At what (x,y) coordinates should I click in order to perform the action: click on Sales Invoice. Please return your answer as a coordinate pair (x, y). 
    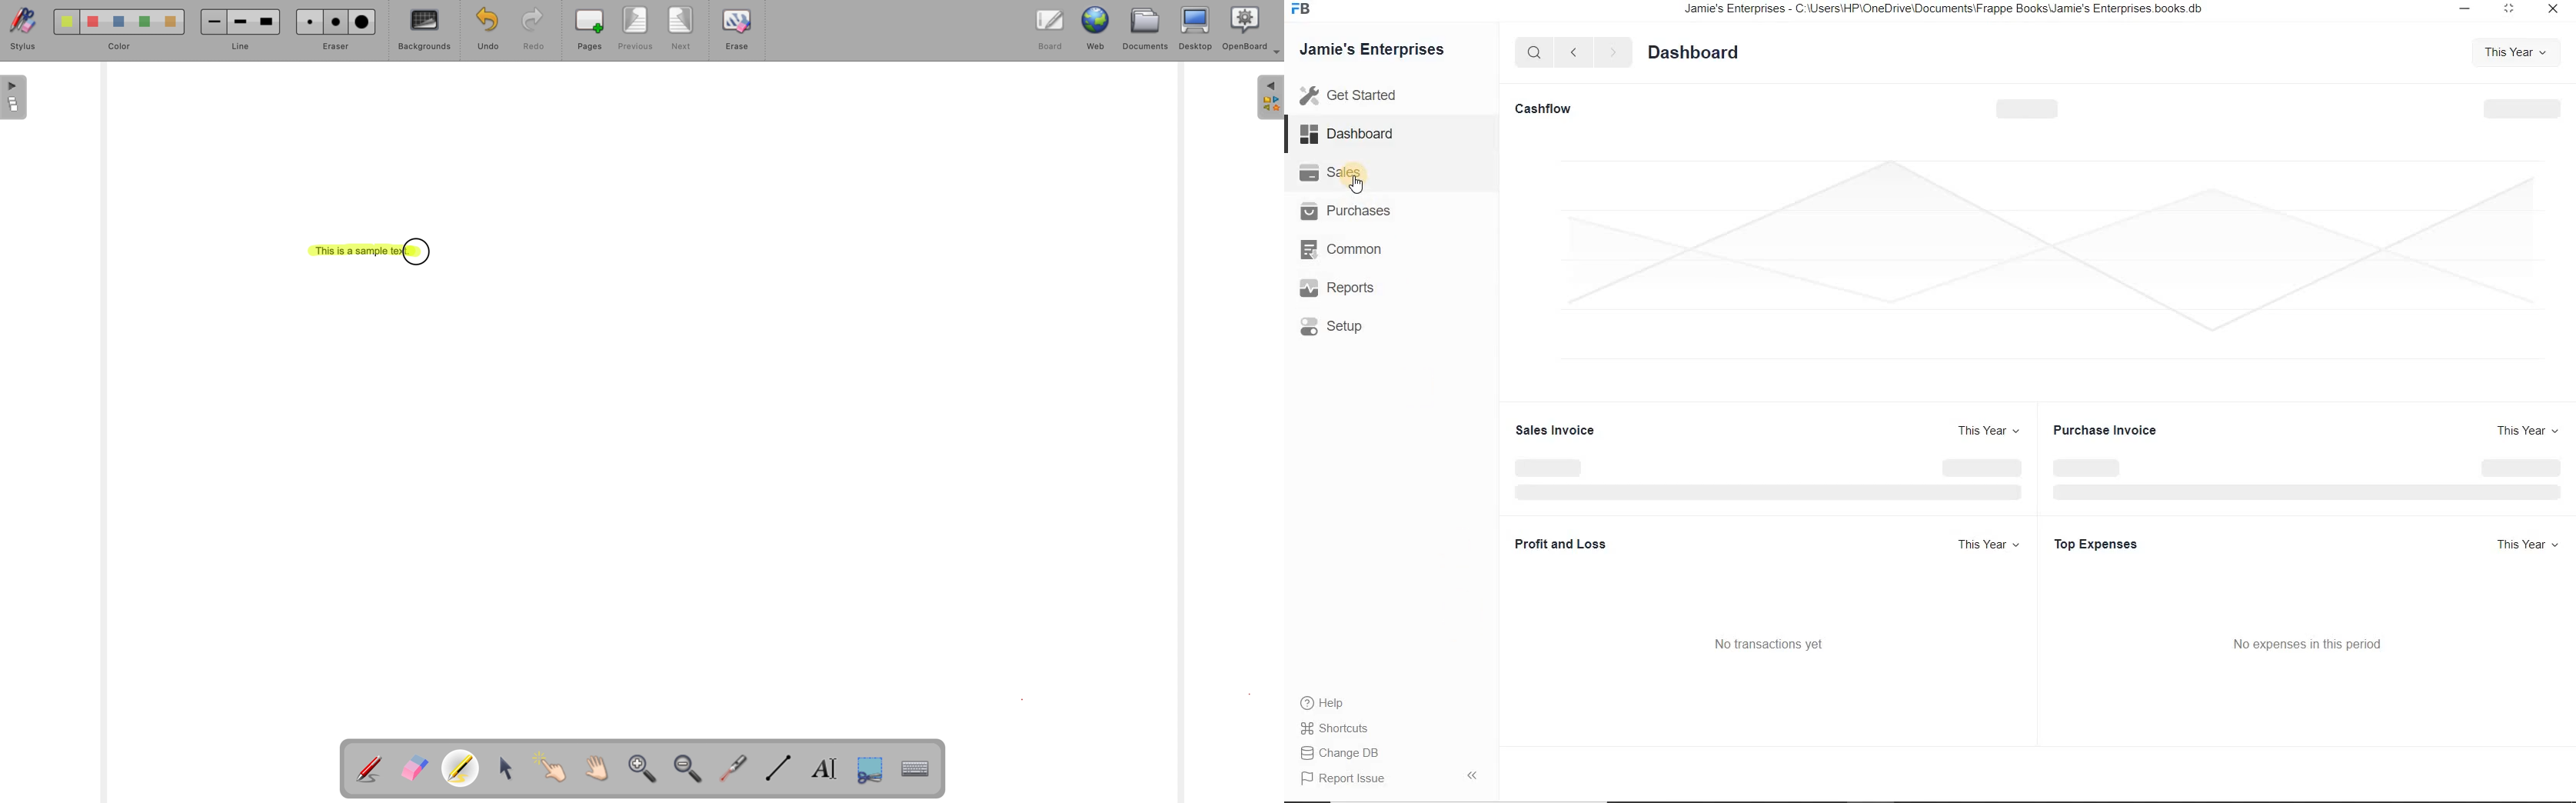
    Looking at the image, I should click on (1556, 431).